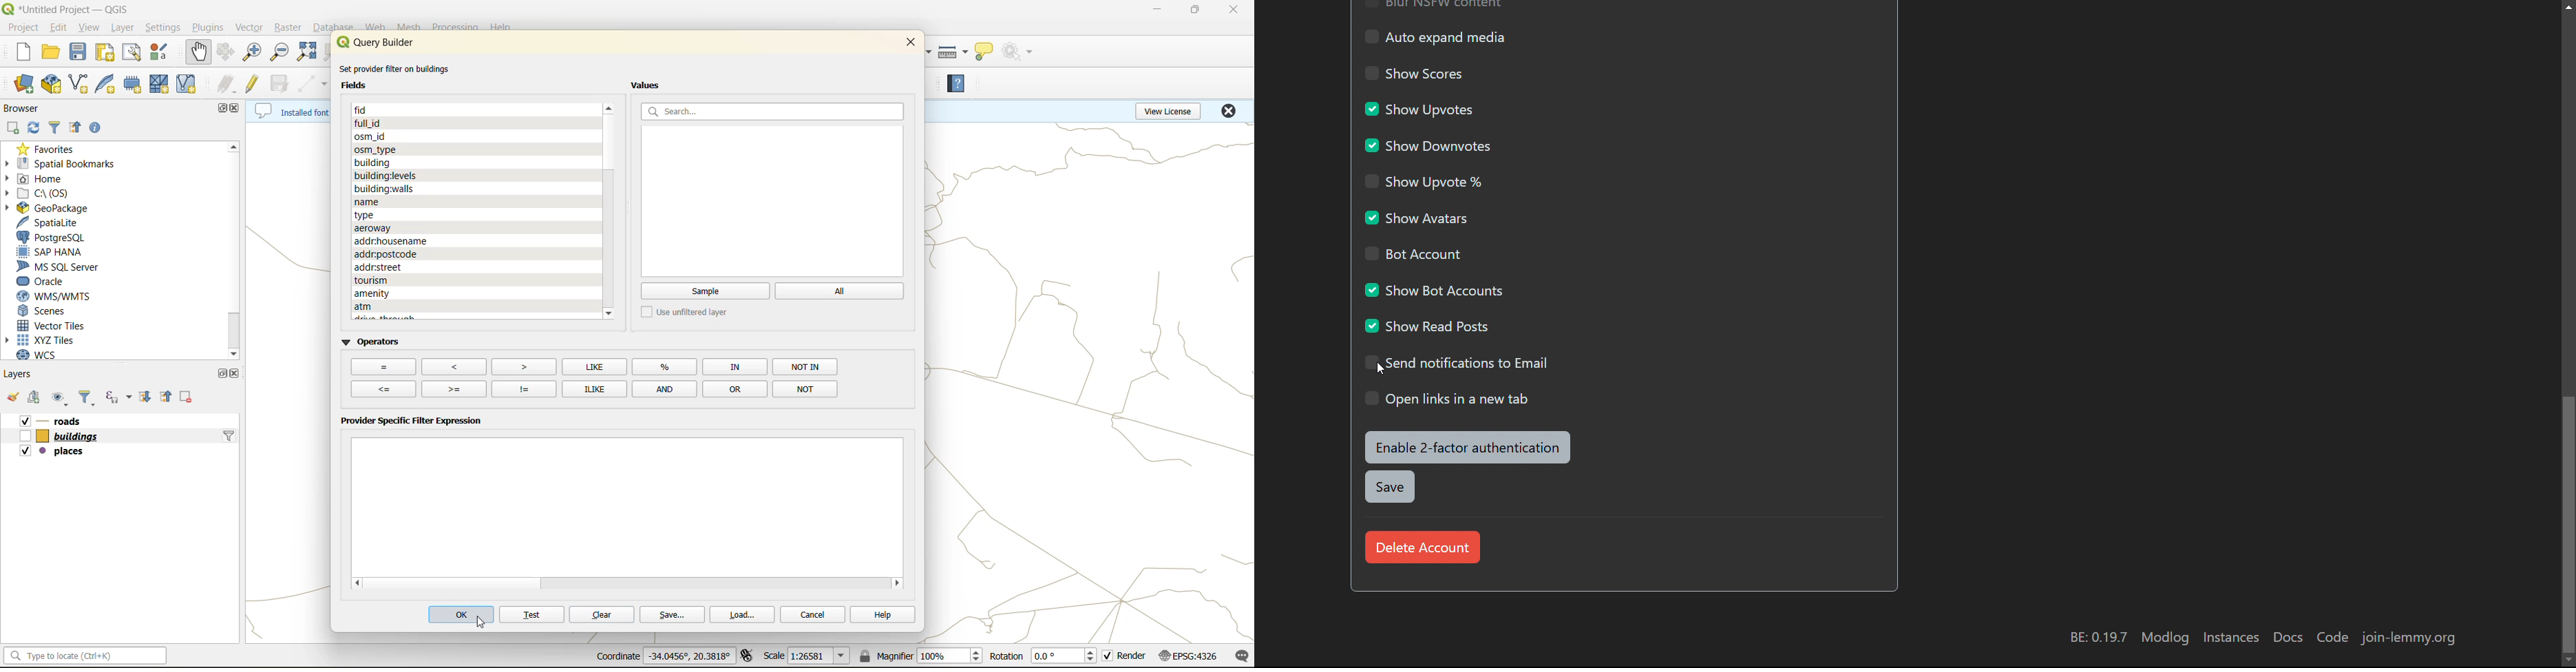  What do you see at coordinates (389, 175) in the screenshot?
I see `fields` at bounding box center [389, 175].